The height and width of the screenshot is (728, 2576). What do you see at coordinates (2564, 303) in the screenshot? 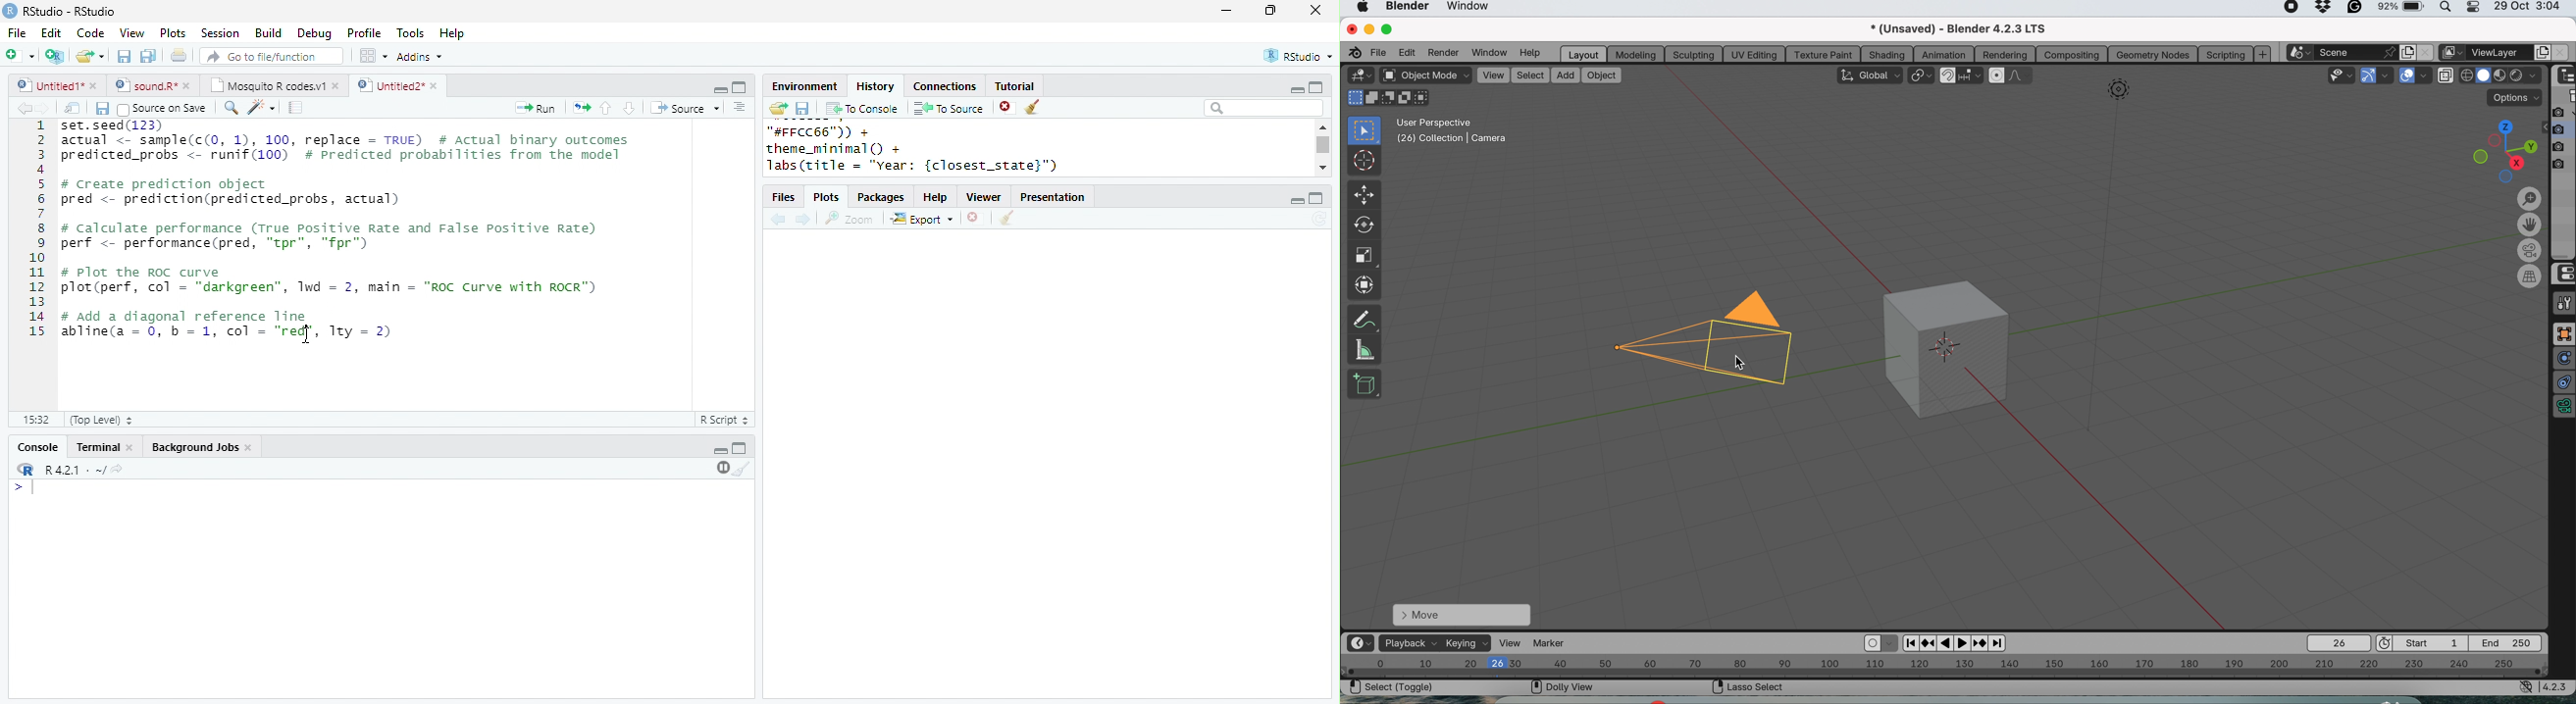
I see `tools` at bounding box center [2564, 303].